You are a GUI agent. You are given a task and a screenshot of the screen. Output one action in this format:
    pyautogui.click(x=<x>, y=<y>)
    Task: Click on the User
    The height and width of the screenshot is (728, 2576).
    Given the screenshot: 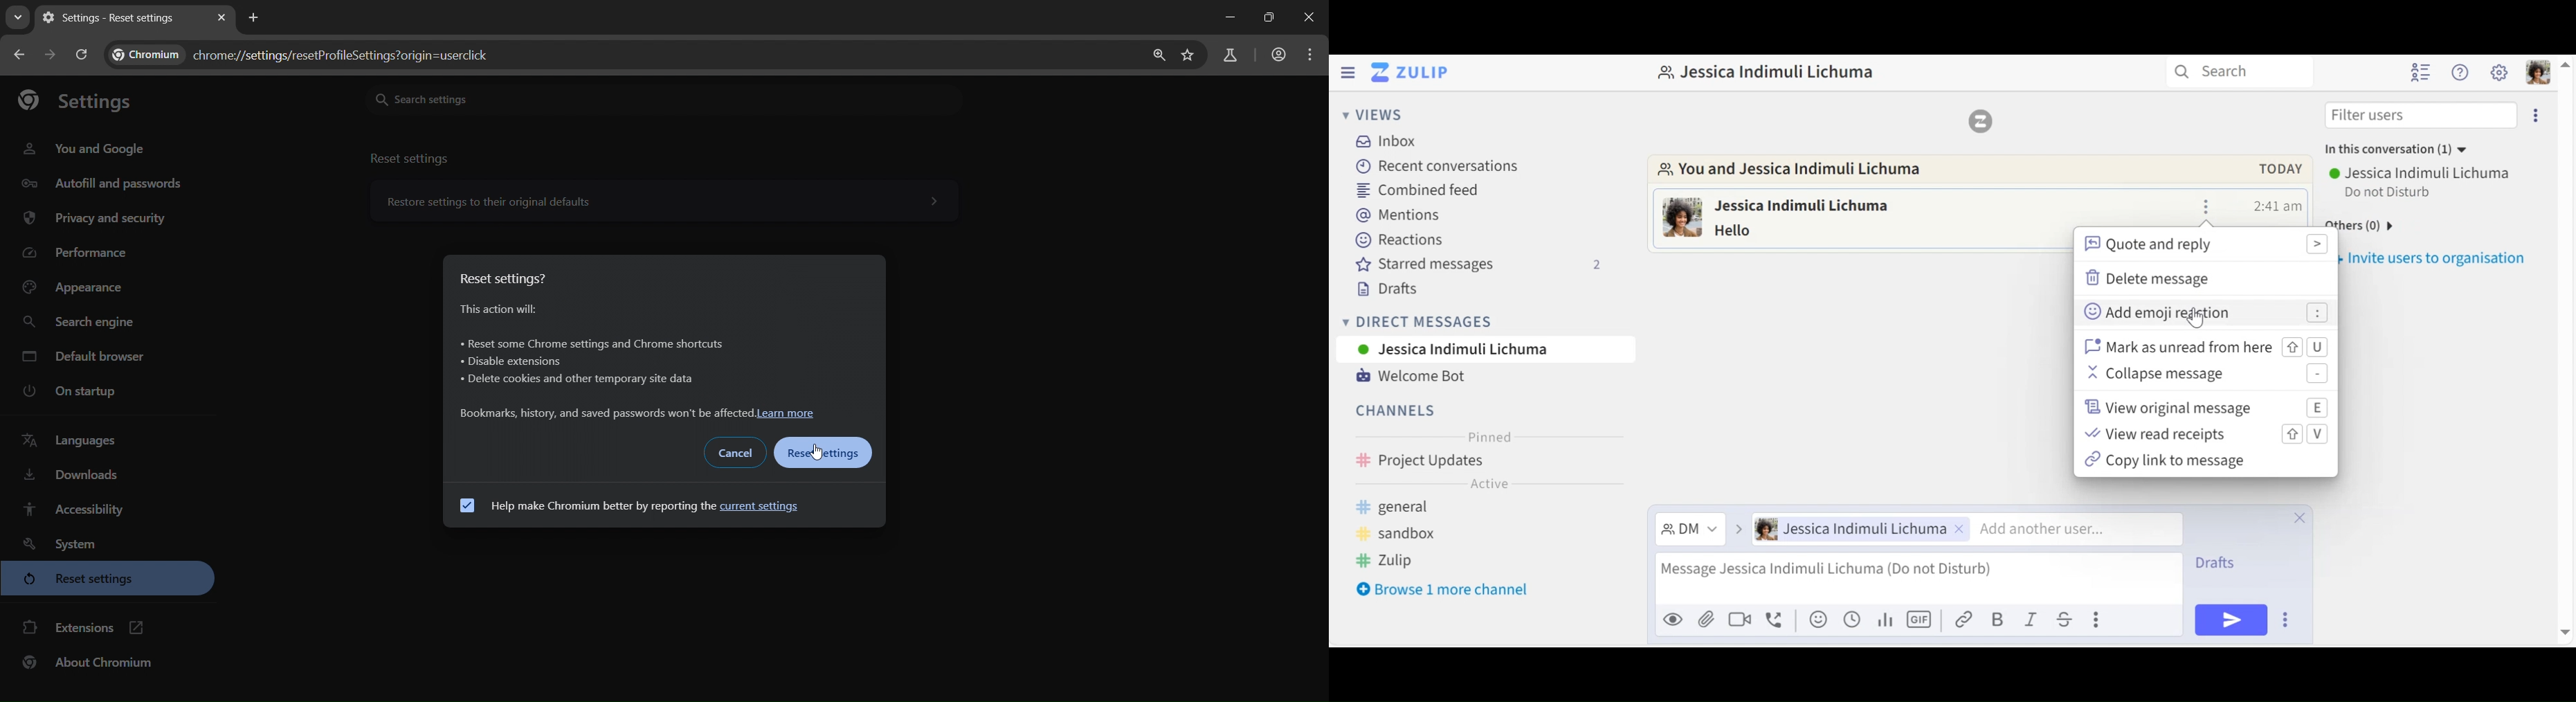 What is the action you would take?
    pyautogui.click(x=1862, y=529)
    